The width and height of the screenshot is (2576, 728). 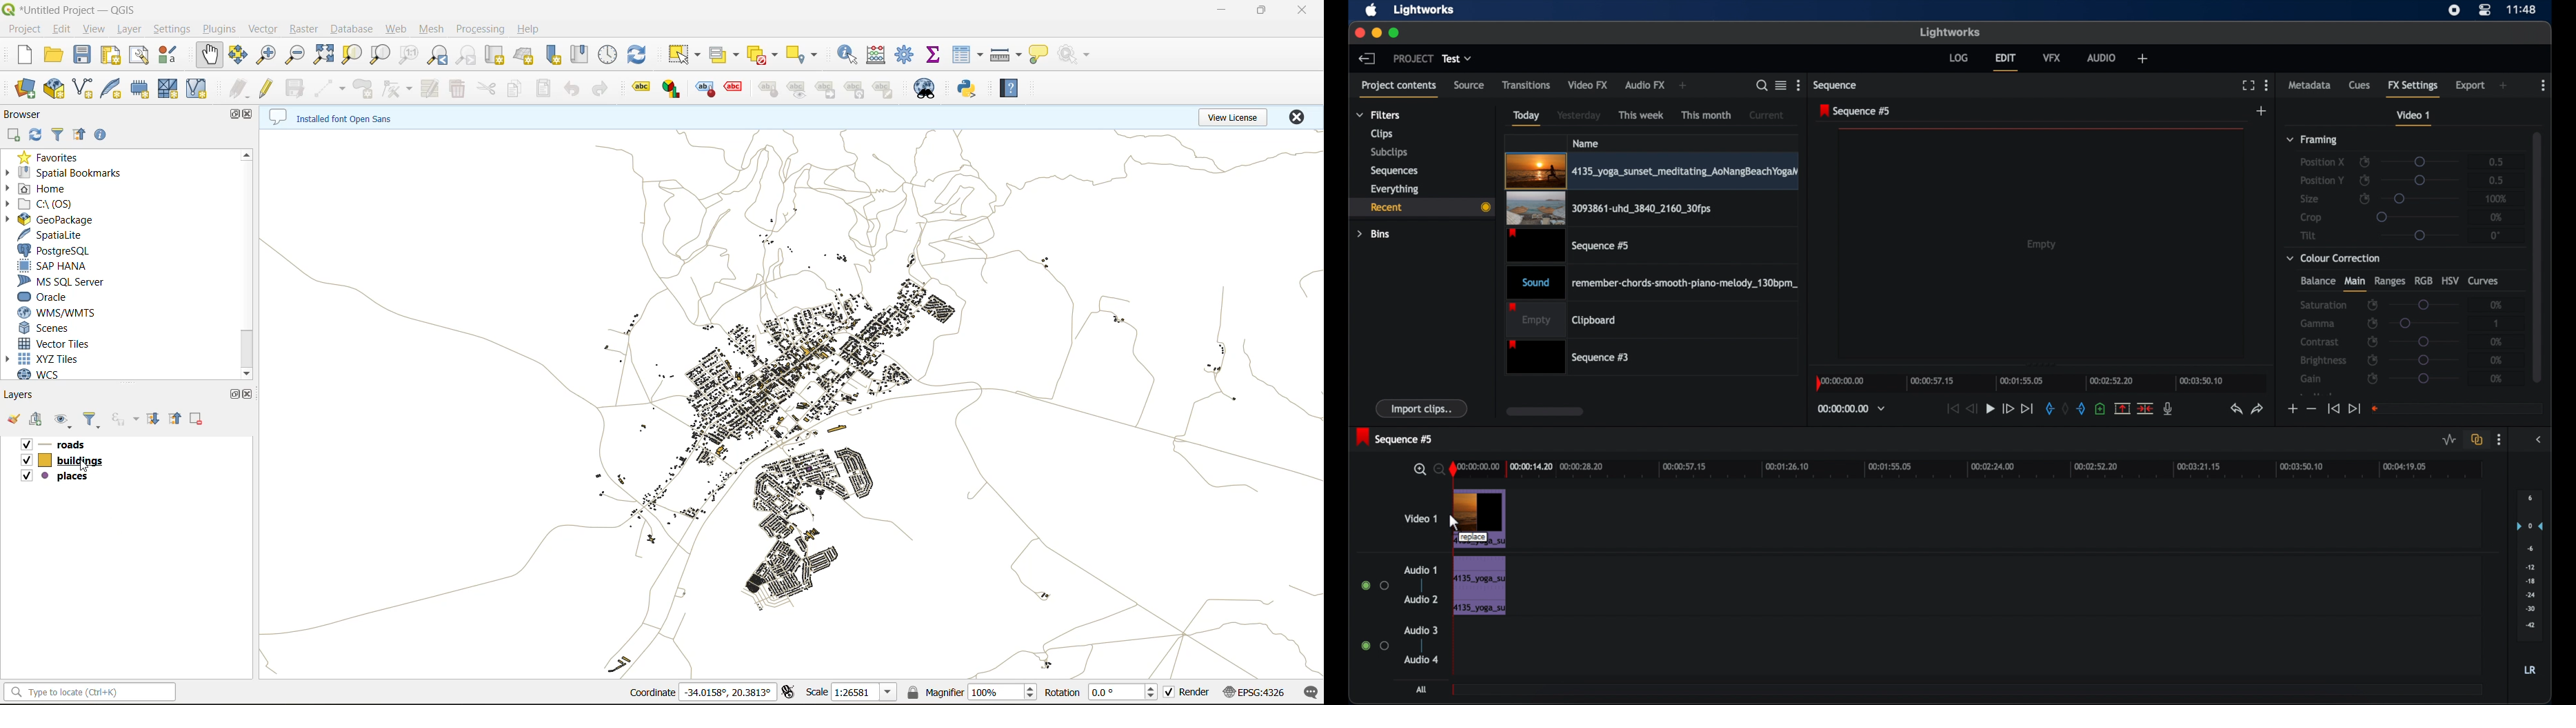 What do you see at coordinates (1237, 117) in the screenshot?
I see `view license` at bounding box center [1237, 117].